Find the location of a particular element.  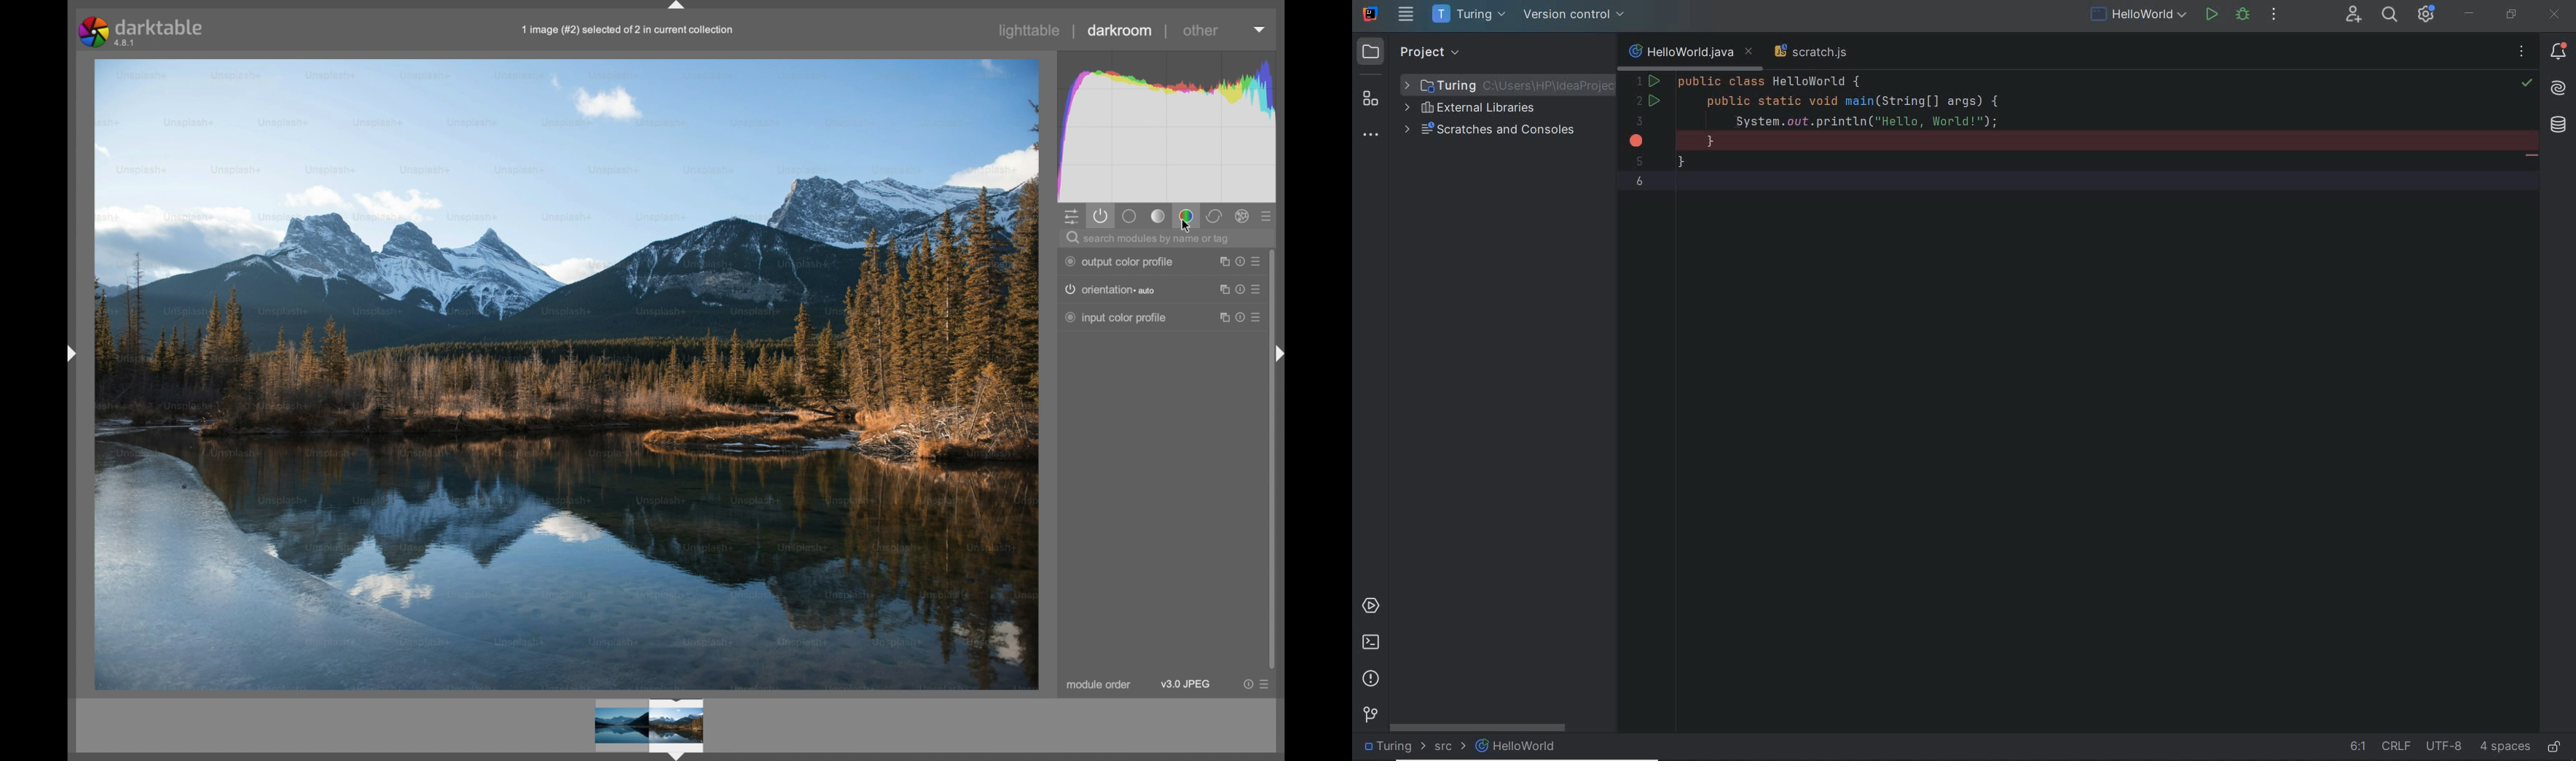

presets is located at coordinates (1267, 684).